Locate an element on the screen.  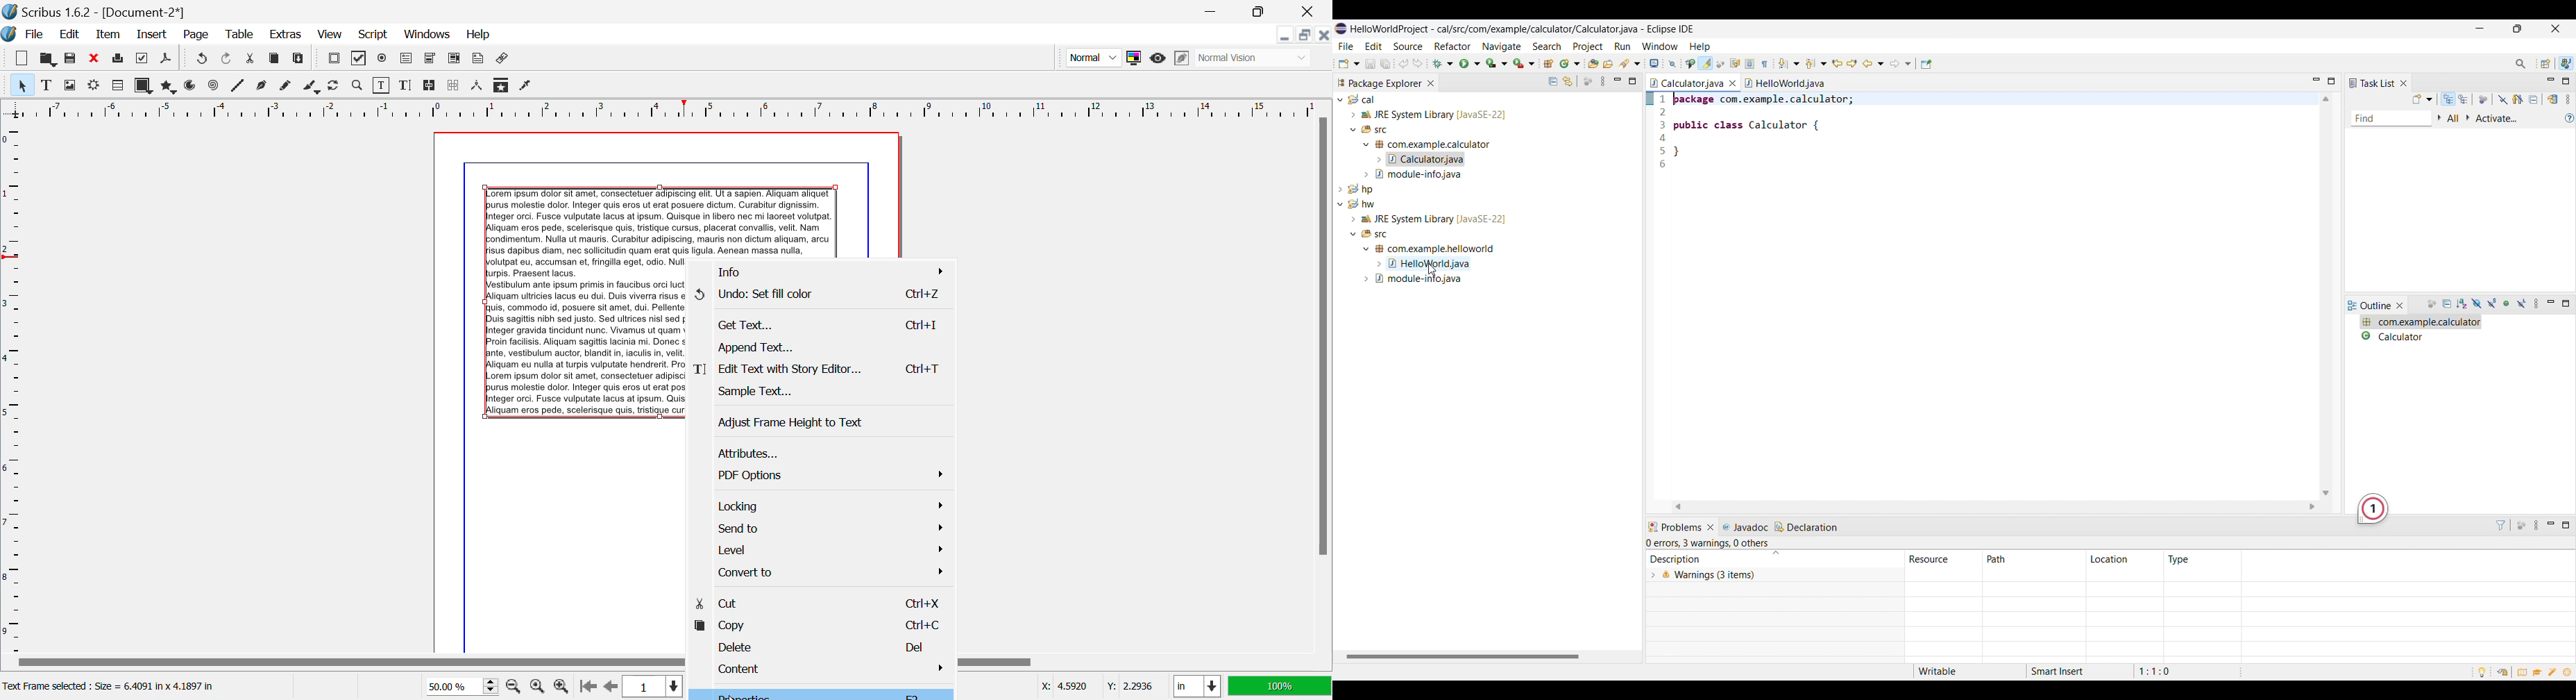
Line is located at coordinates (238, 87).